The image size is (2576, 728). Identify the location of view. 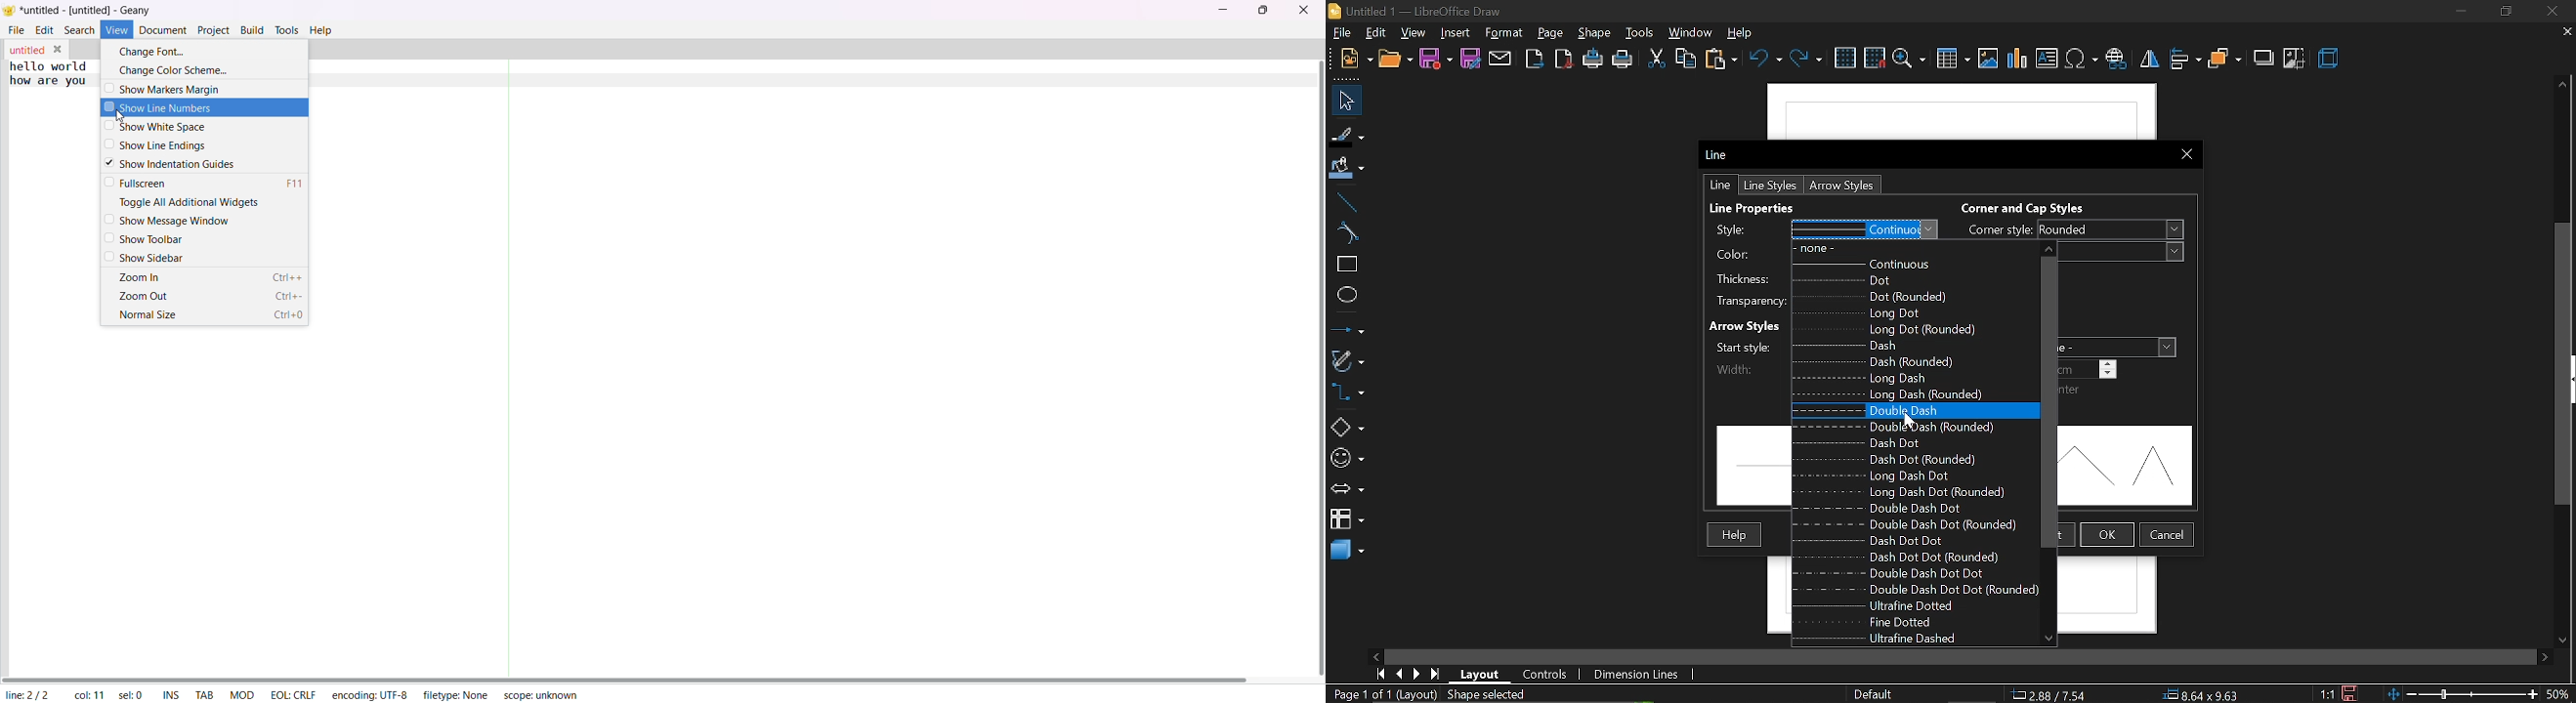
(116, 29).